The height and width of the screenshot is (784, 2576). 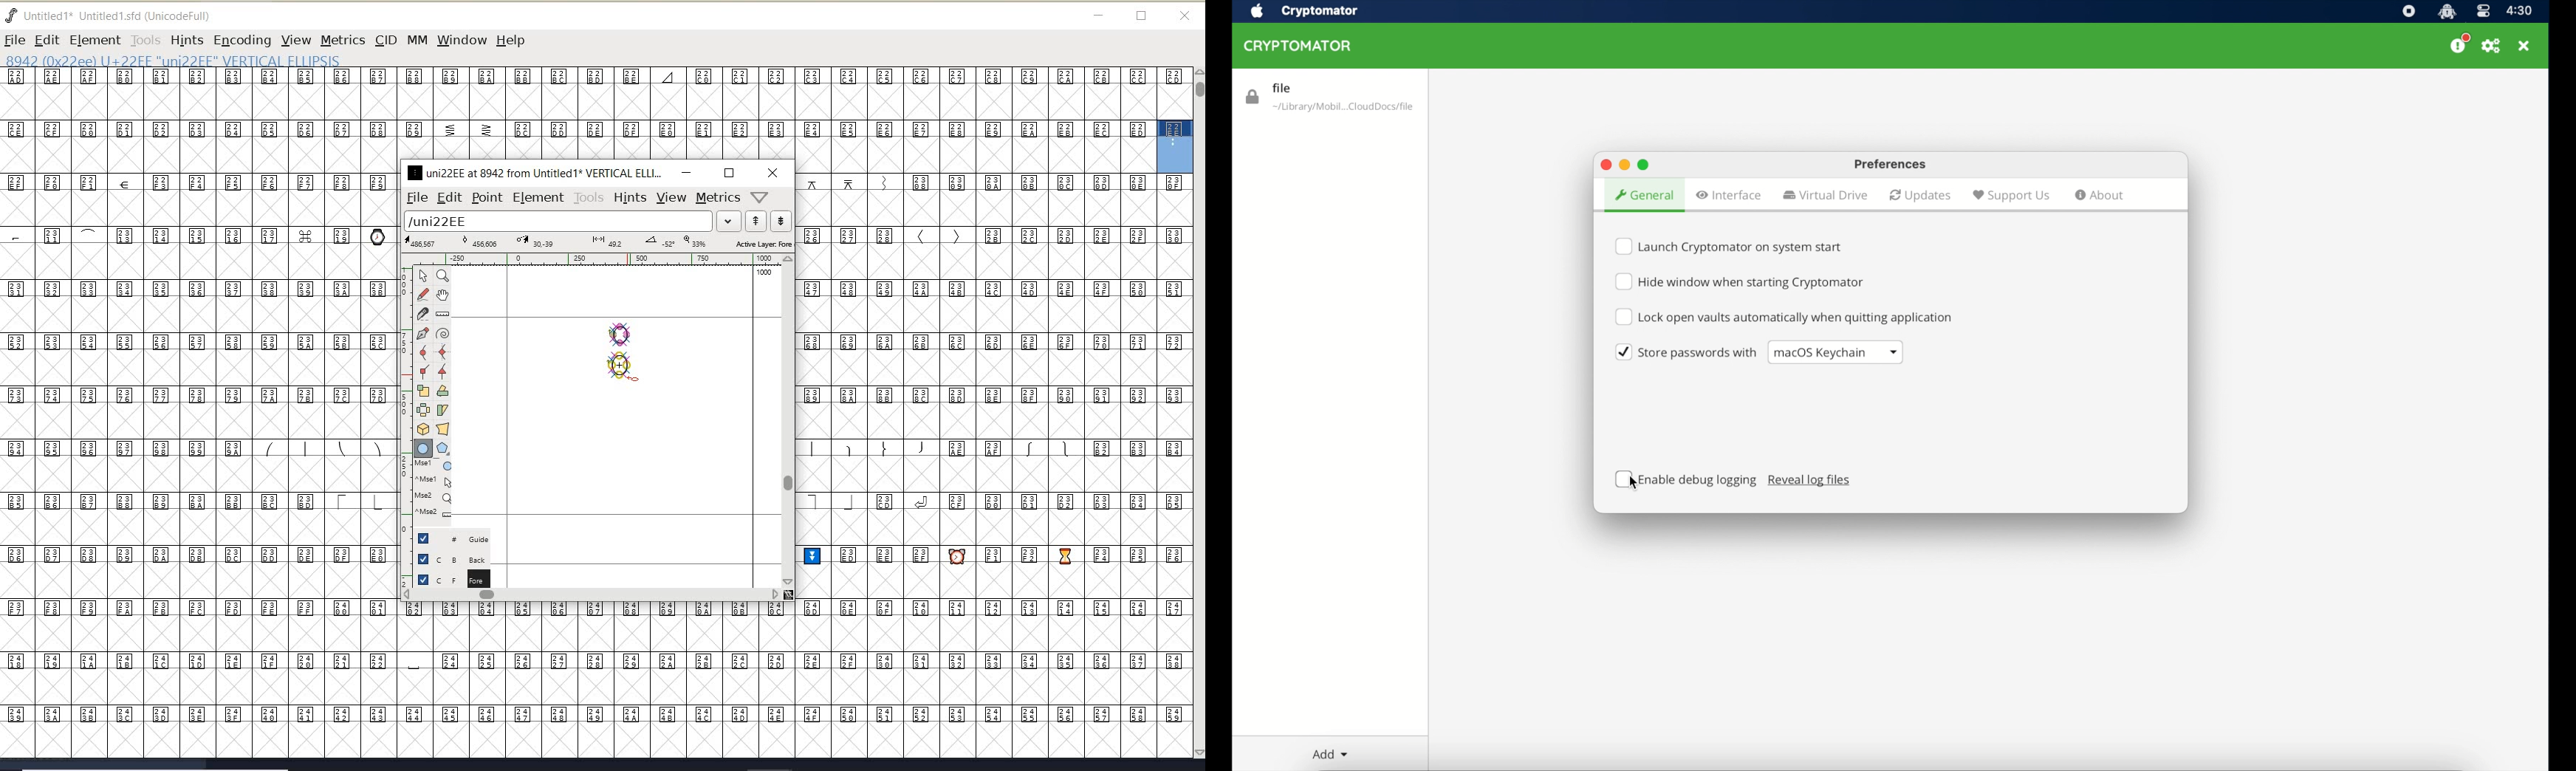 I want to click on virtual drive, so click(x=1825, y=195).